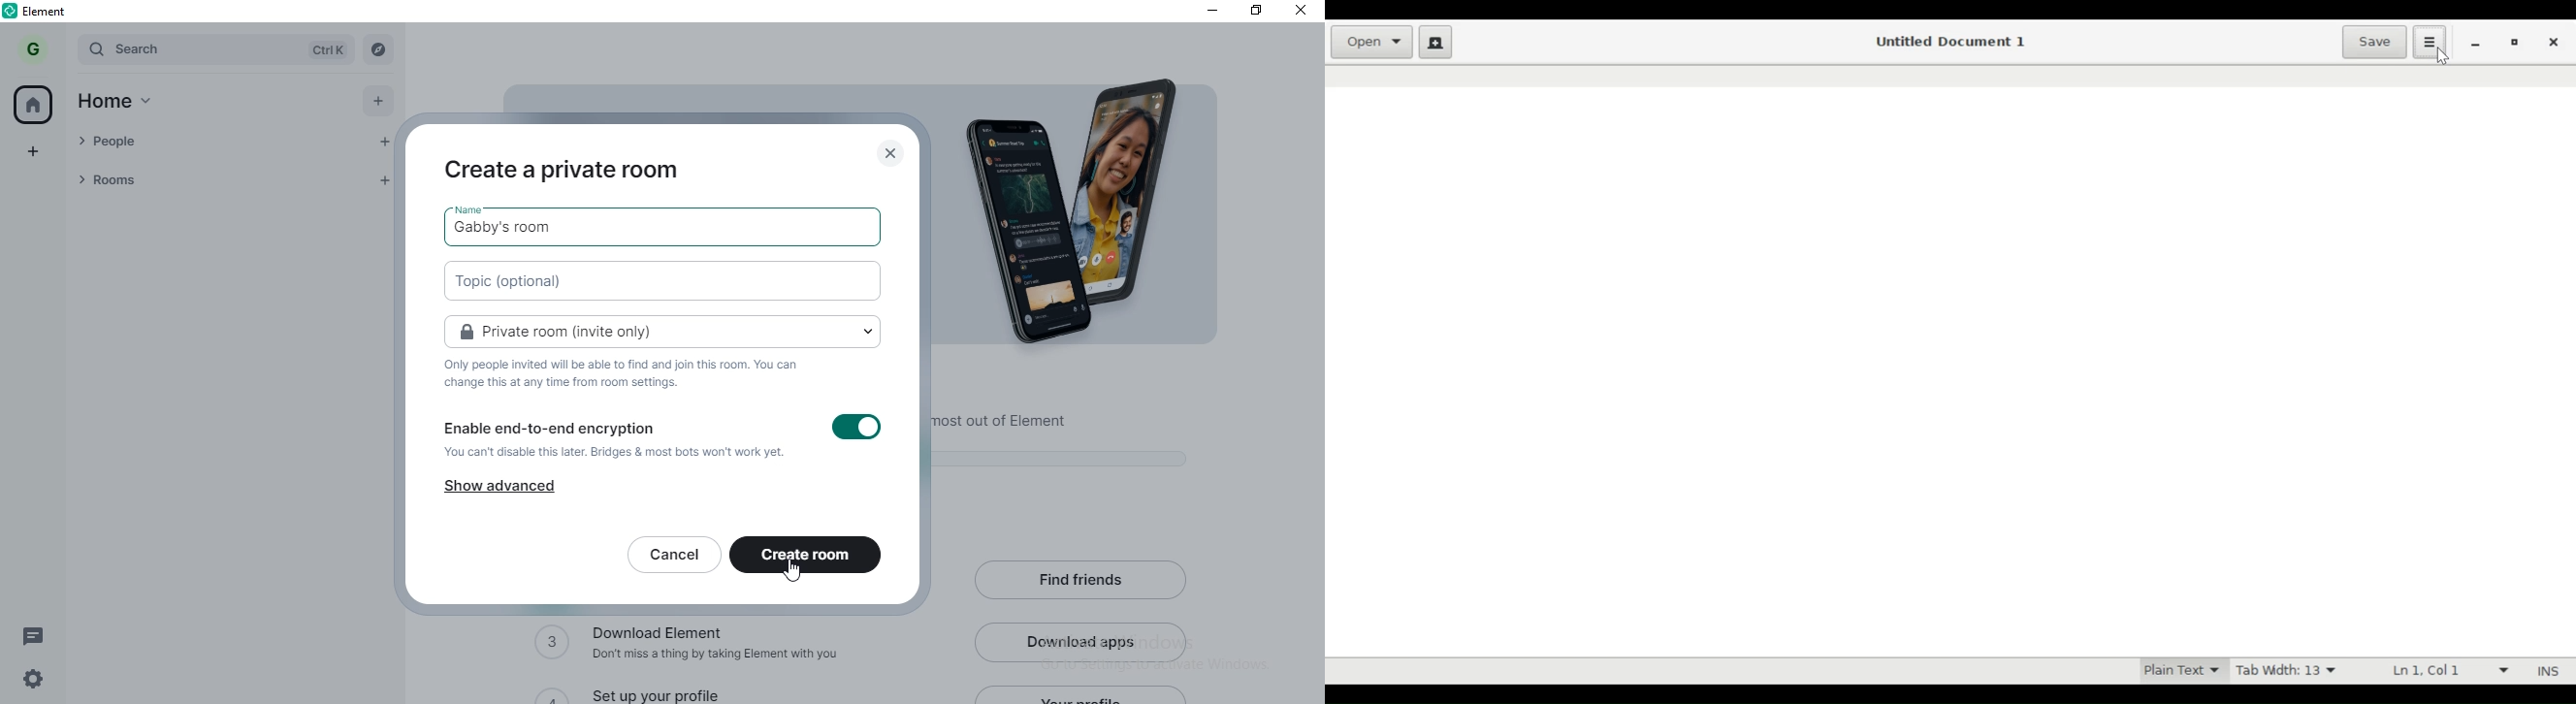  I want to click on add room, so click(390, 182).